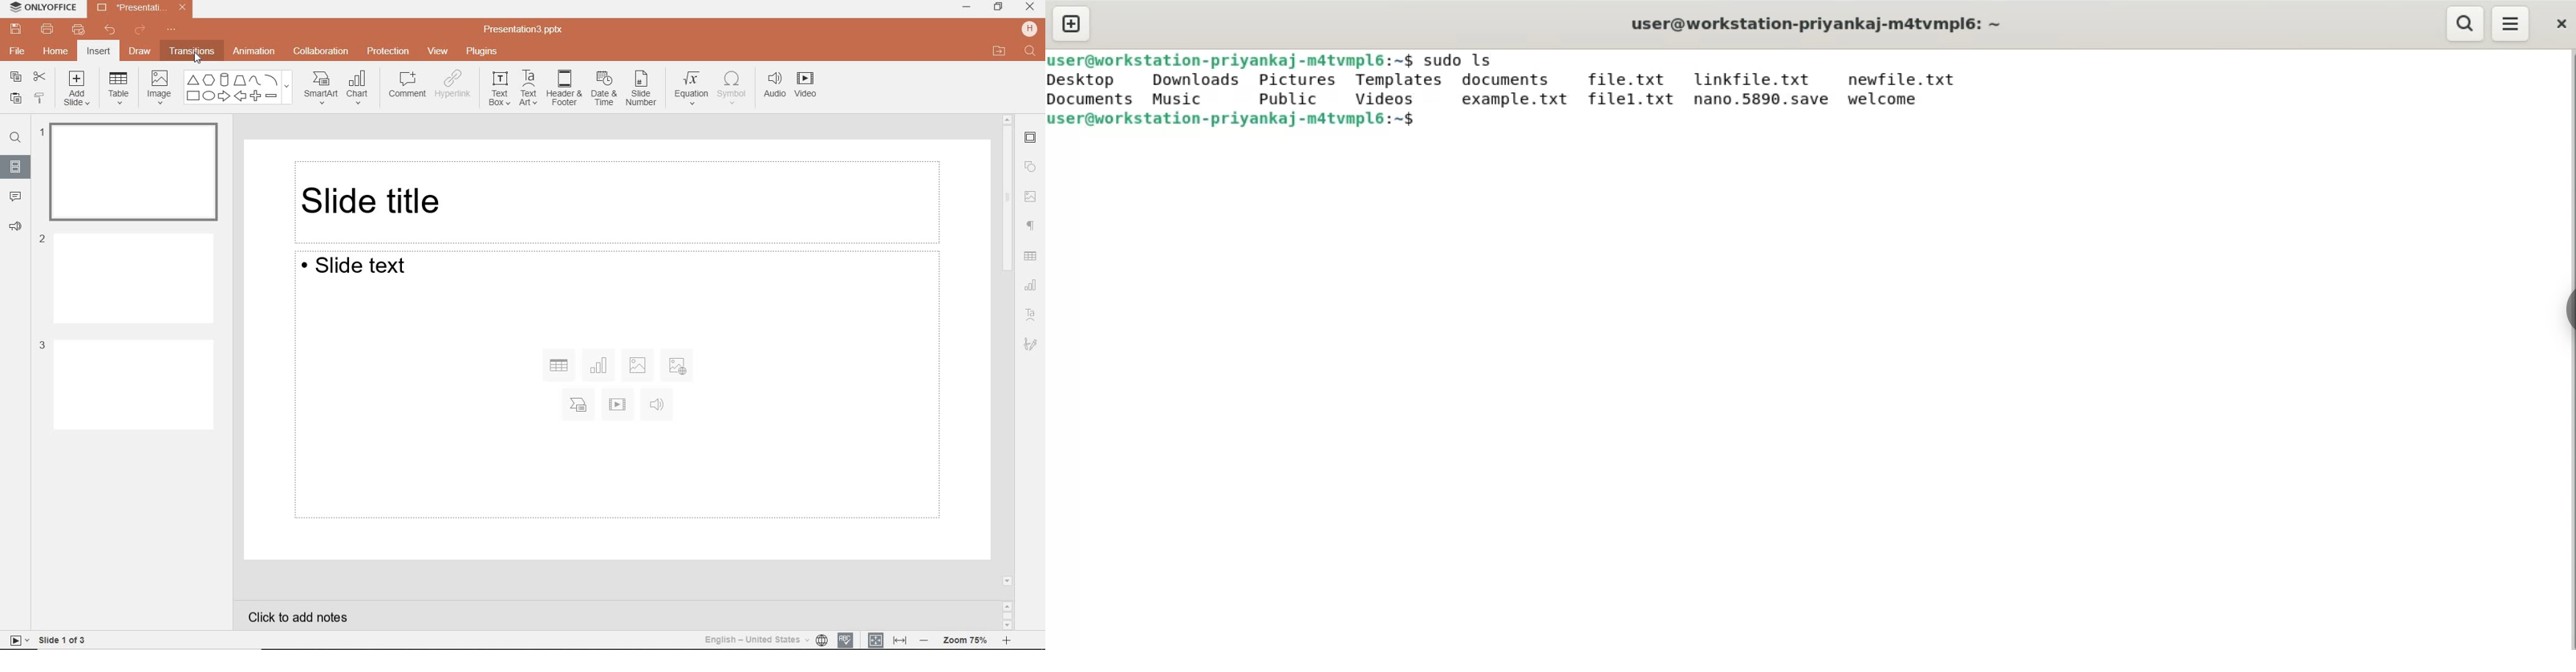 The height and width of the screenshot is (672, 2576). I want to click on HEADER & FOOTER , so click(564, 90).